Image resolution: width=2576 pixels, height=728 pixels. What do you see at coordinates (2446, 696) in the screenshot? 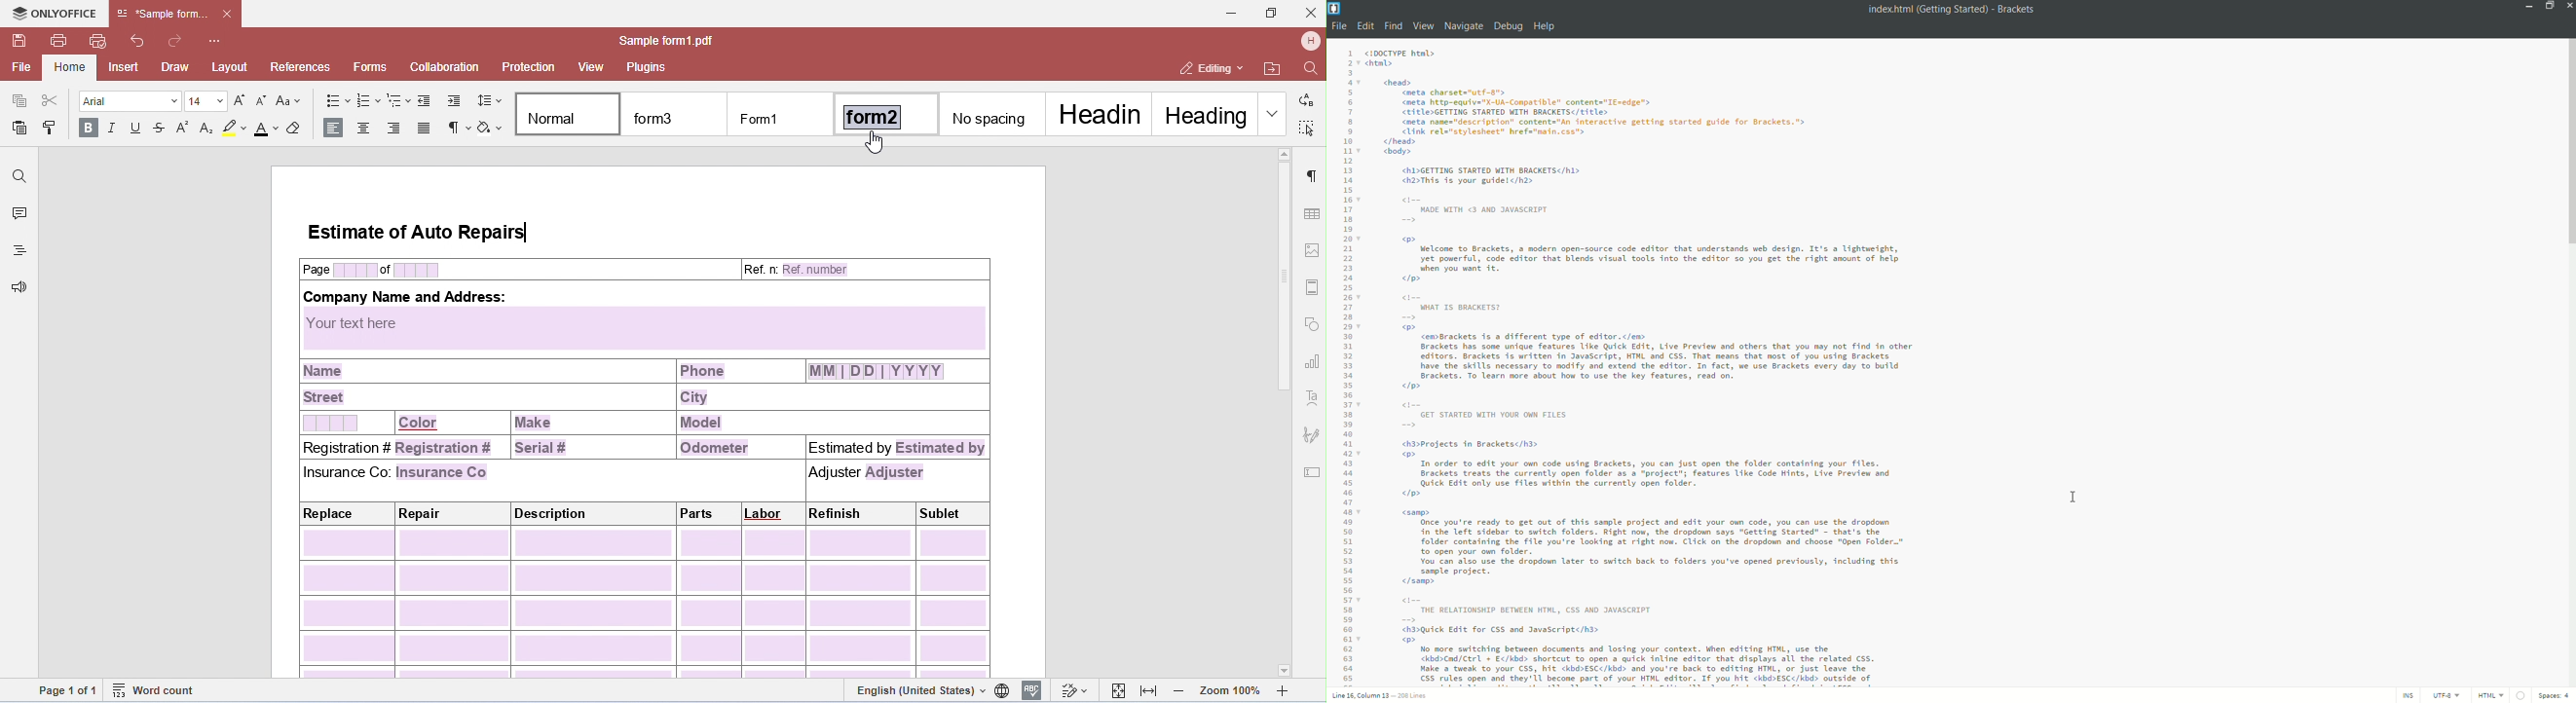
I see `file encoding` at bounding box center [2446, 696].